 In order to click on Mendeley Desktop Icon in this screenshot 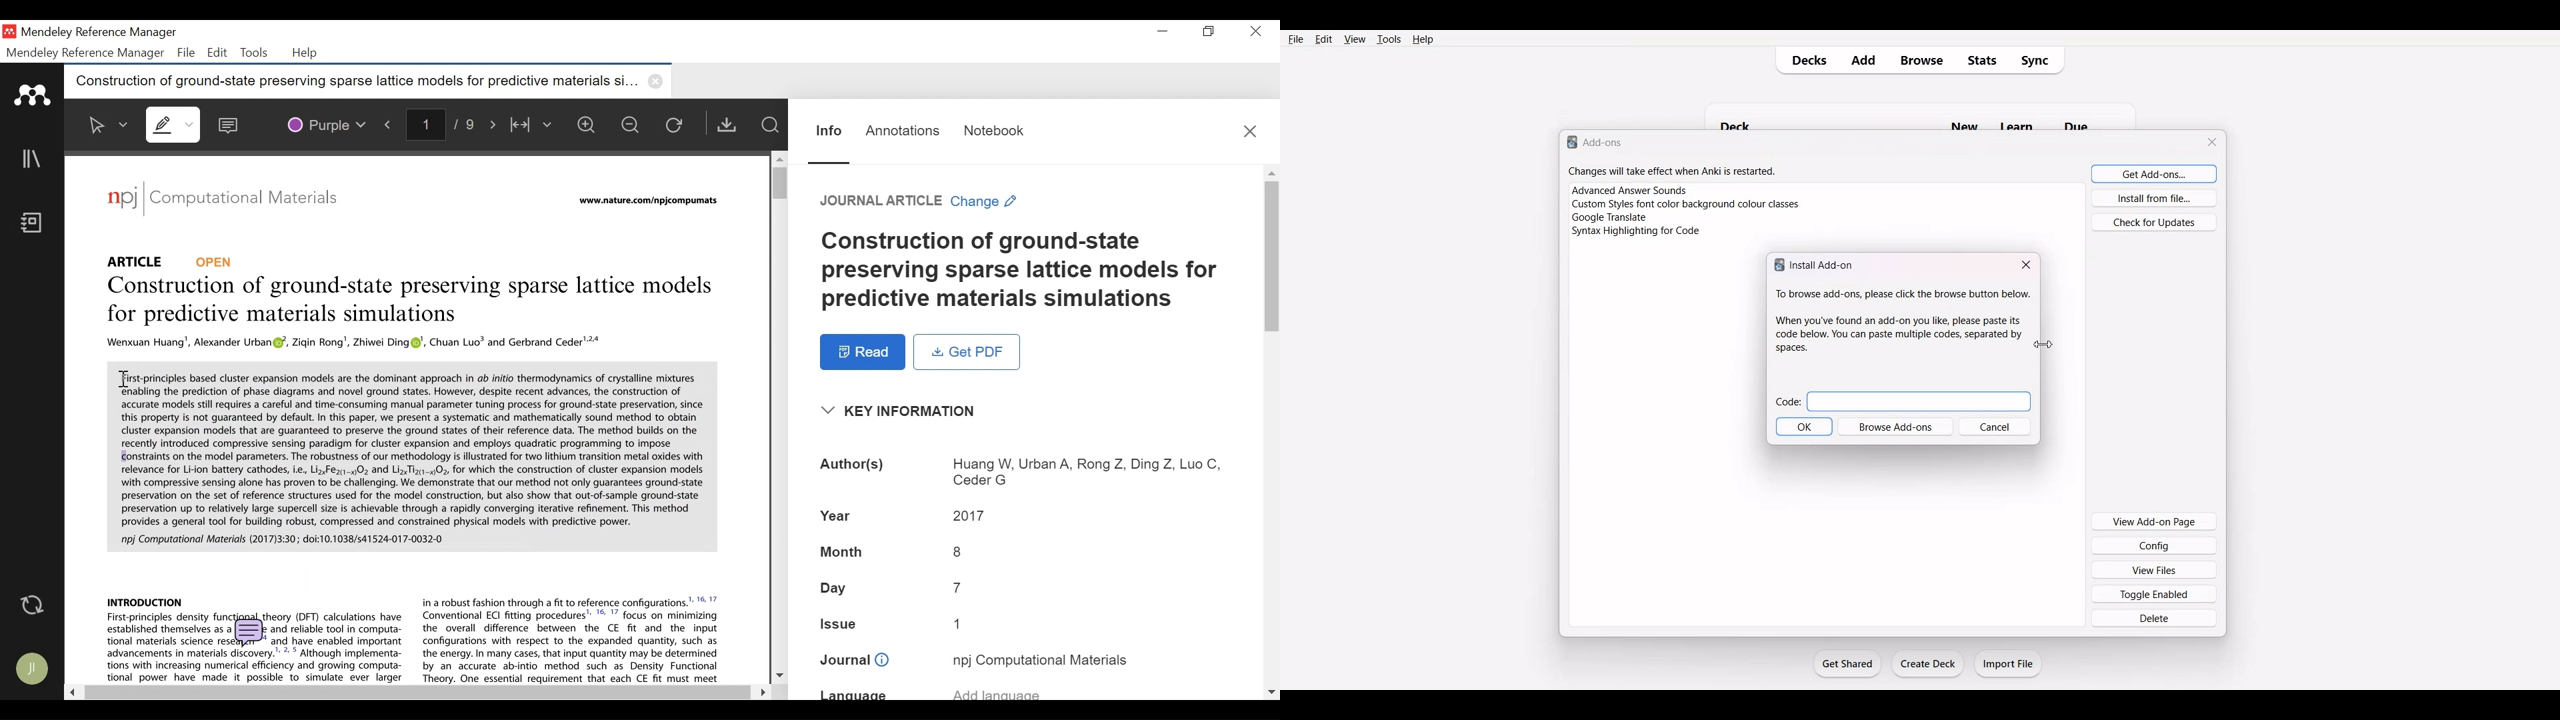, I will do `click(11, 32)`.